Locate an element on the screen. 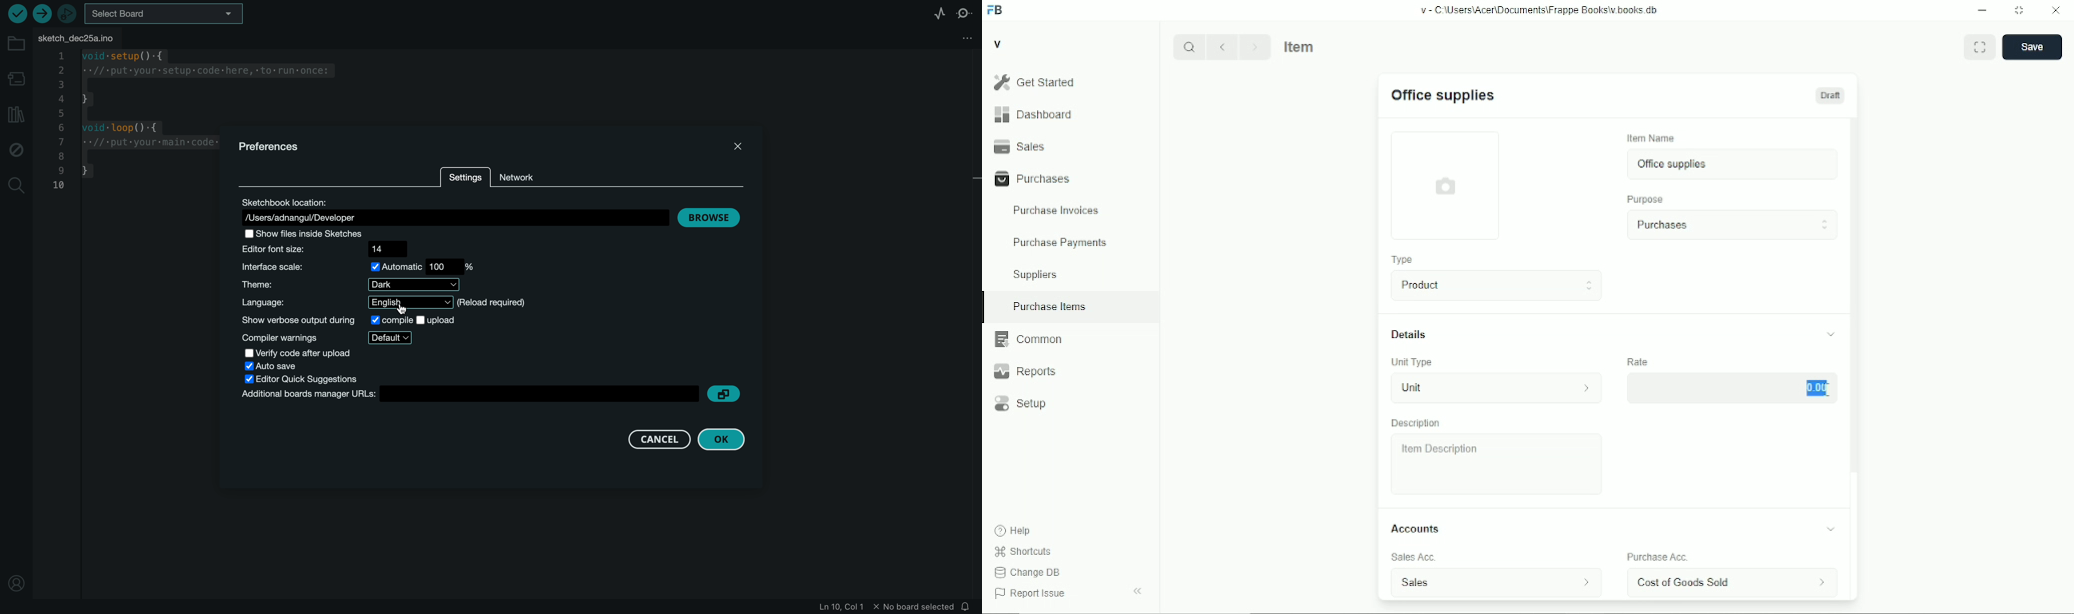 This screenshot has width=2100, height=616. get started is located at coordinates (1035, 82).